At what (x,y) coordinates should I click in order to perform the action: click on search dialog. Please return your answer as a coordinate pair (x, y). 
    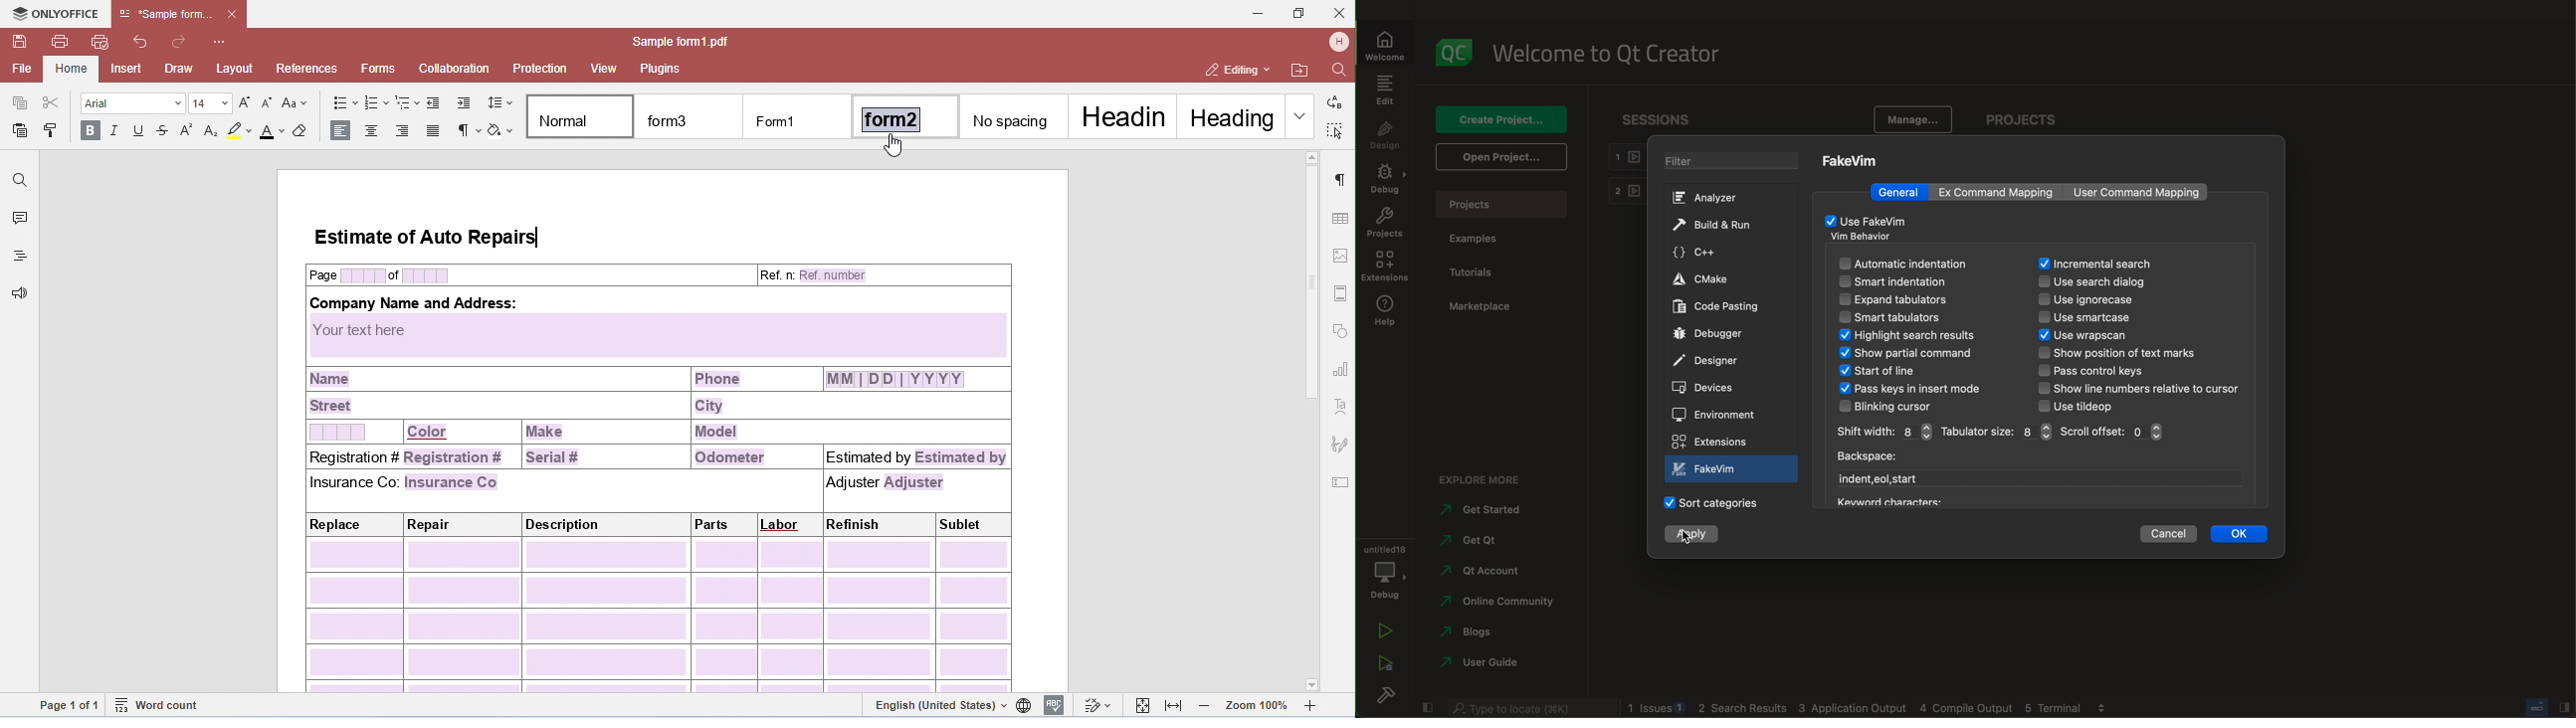
    Looking at the image, I should click on (2105, 283).